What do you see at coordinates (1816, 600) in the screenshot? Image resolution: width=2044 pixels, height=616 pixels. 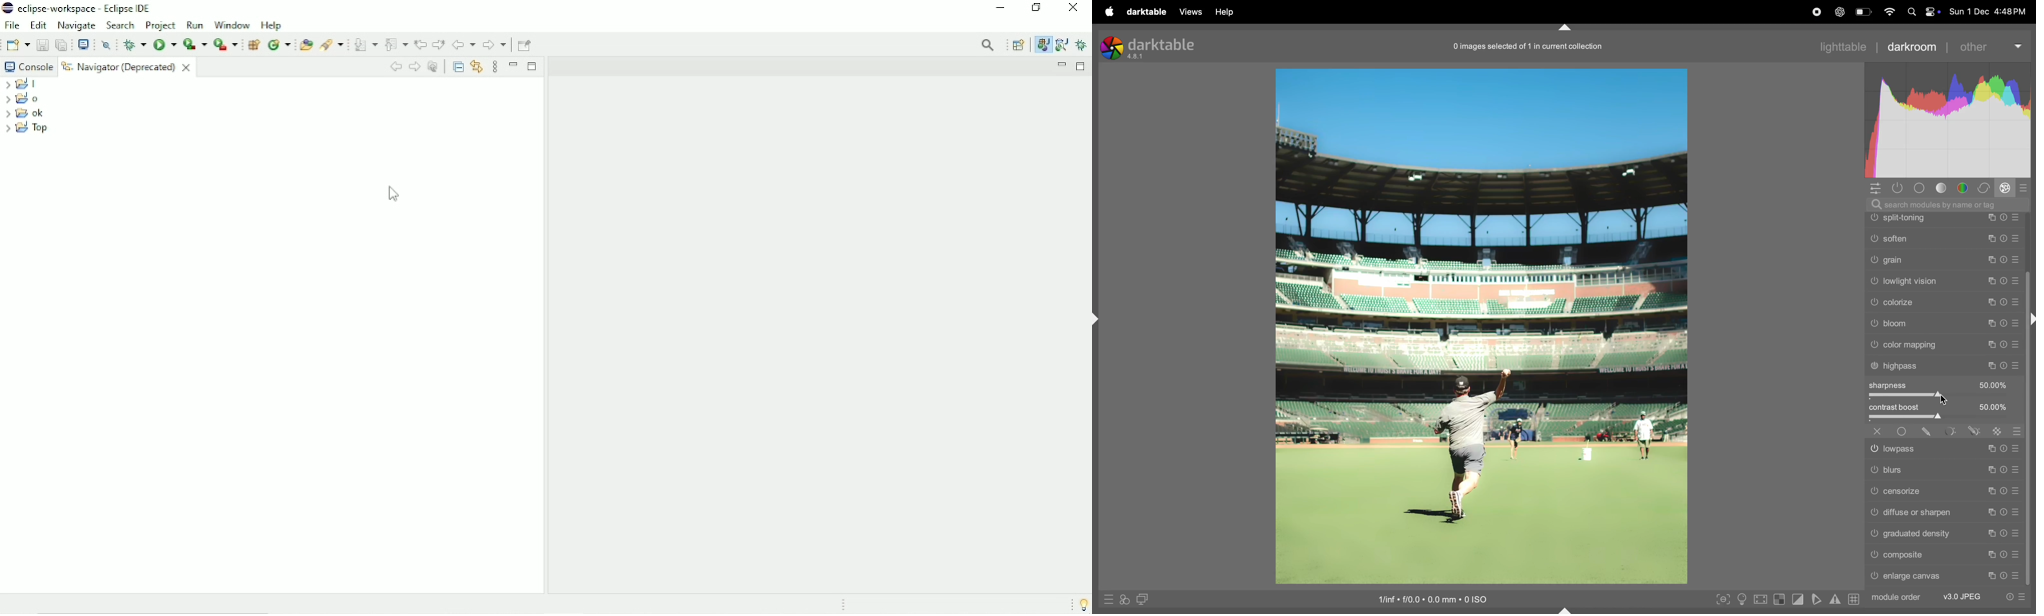 I see `toggle softproffing` at bounding box center [1816, 600].